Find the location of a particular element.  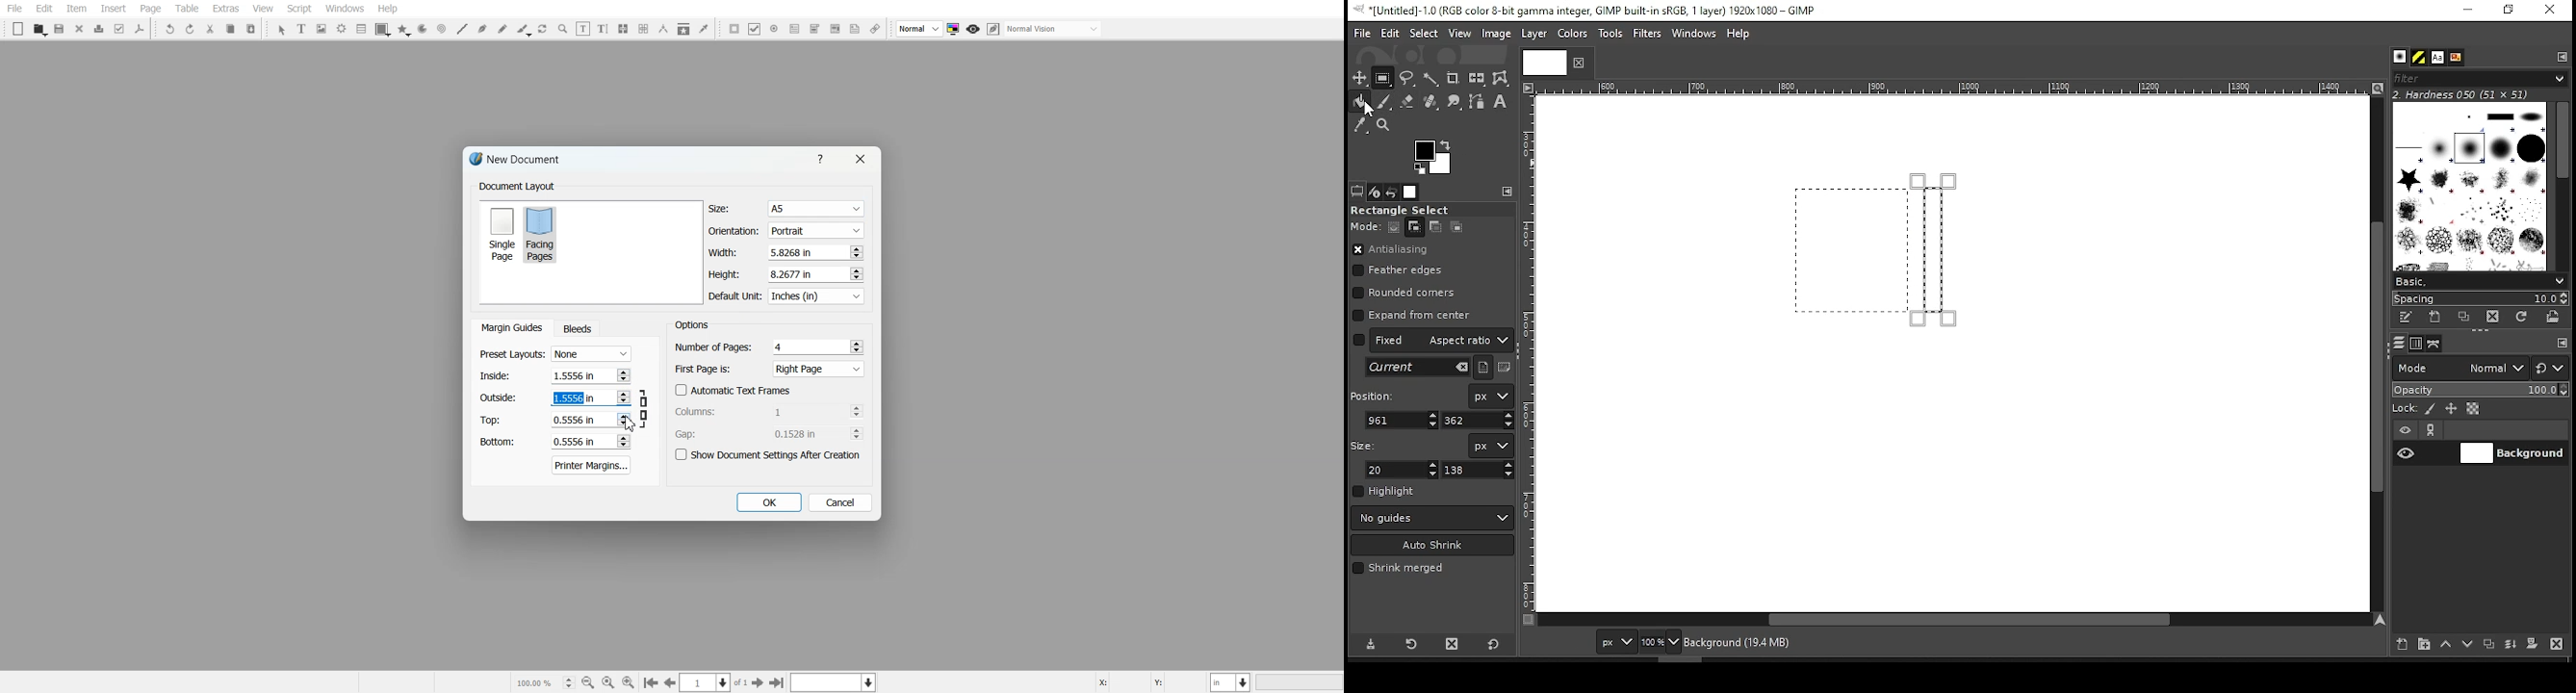

Page is located at coordinates (150, 9).